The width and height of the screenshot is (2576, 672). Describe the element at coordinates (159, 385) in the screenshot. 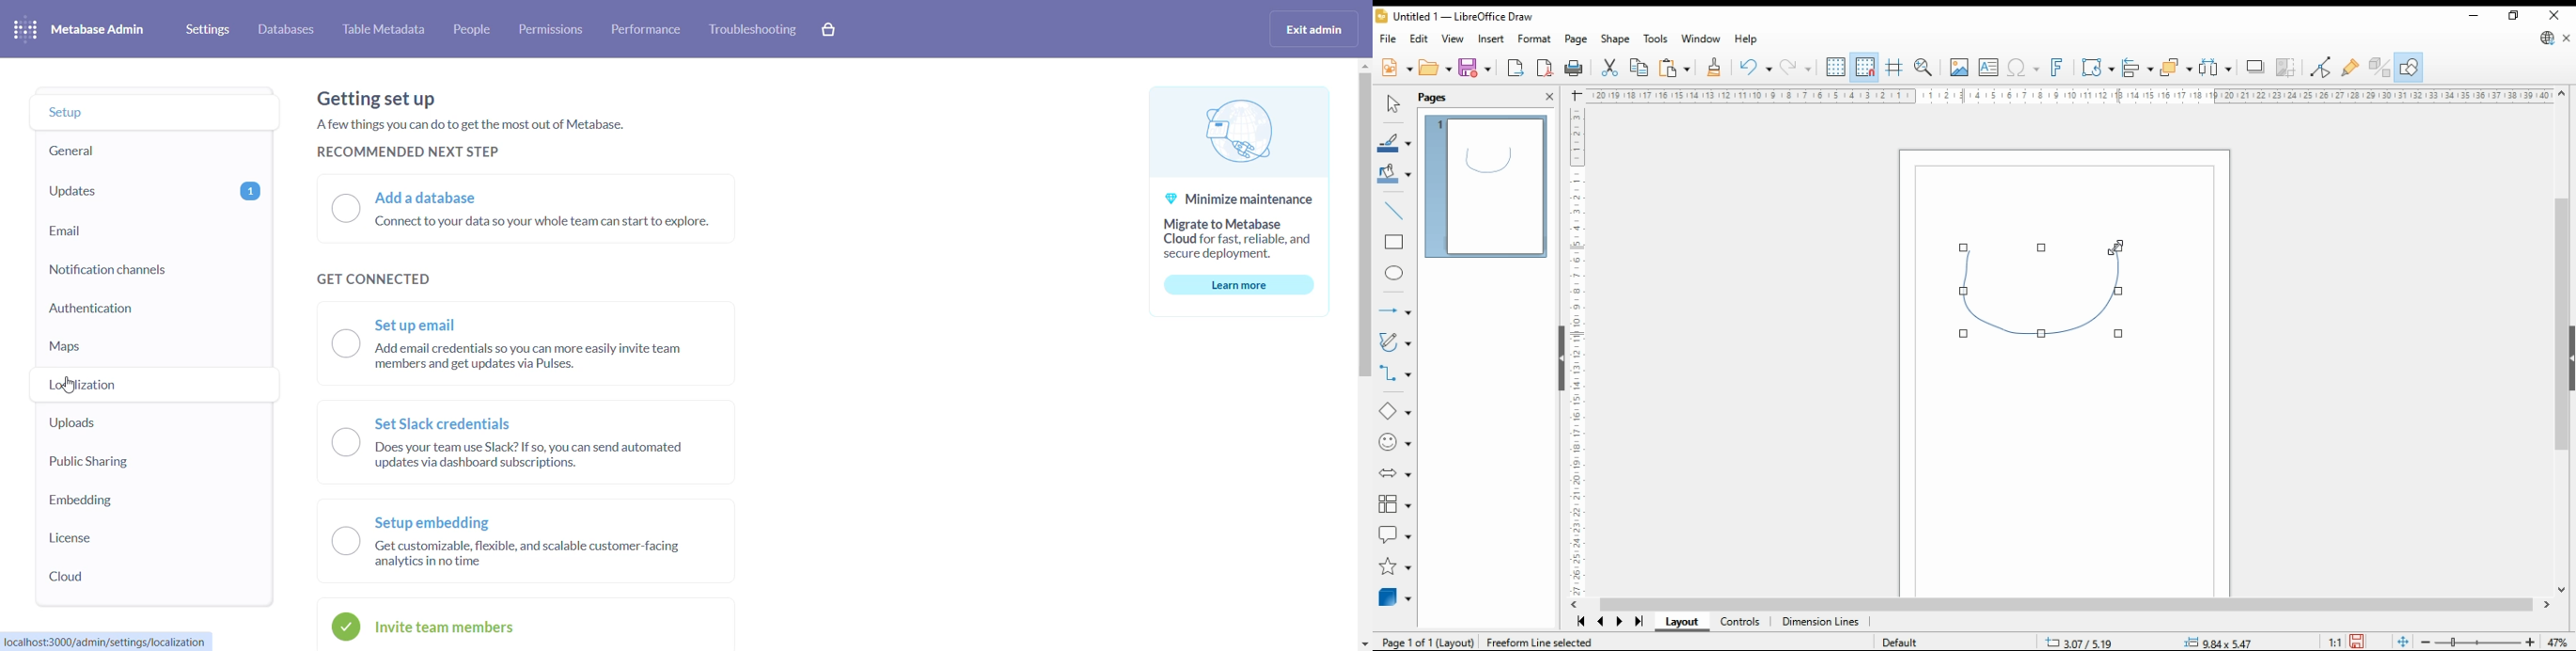

I see `localization` at that location.